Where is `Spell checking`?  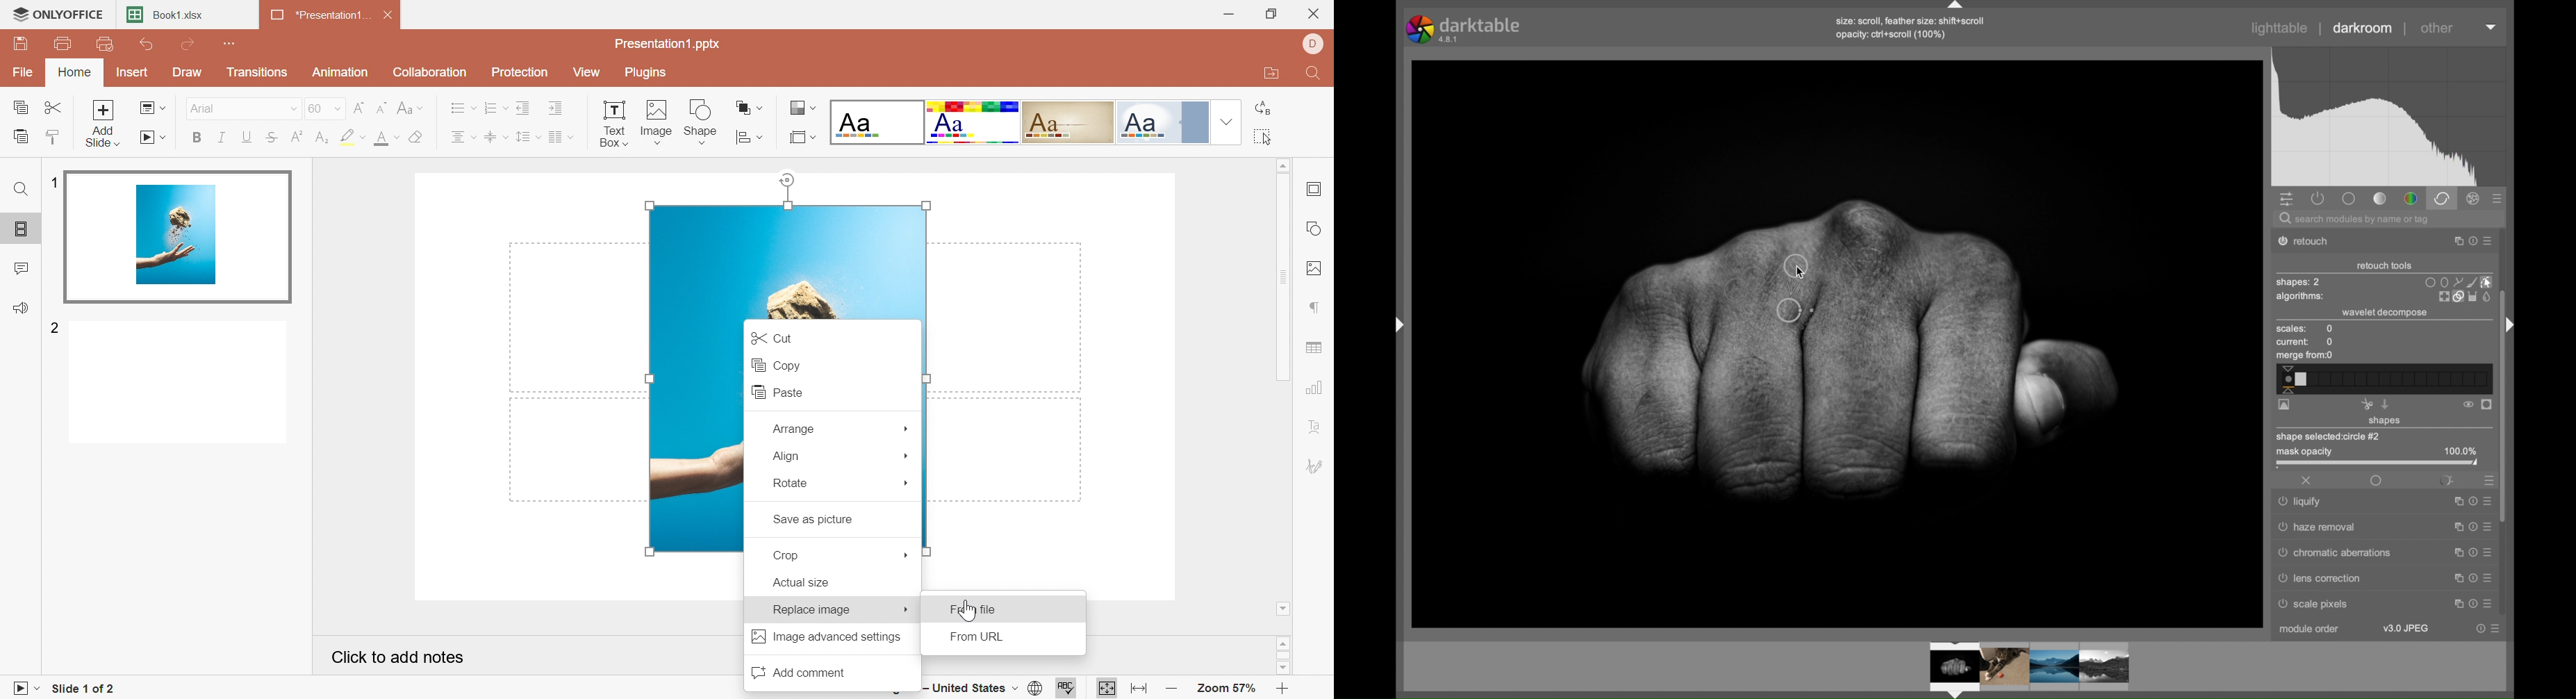 Spell checking is located at coordinates (1062, 691).